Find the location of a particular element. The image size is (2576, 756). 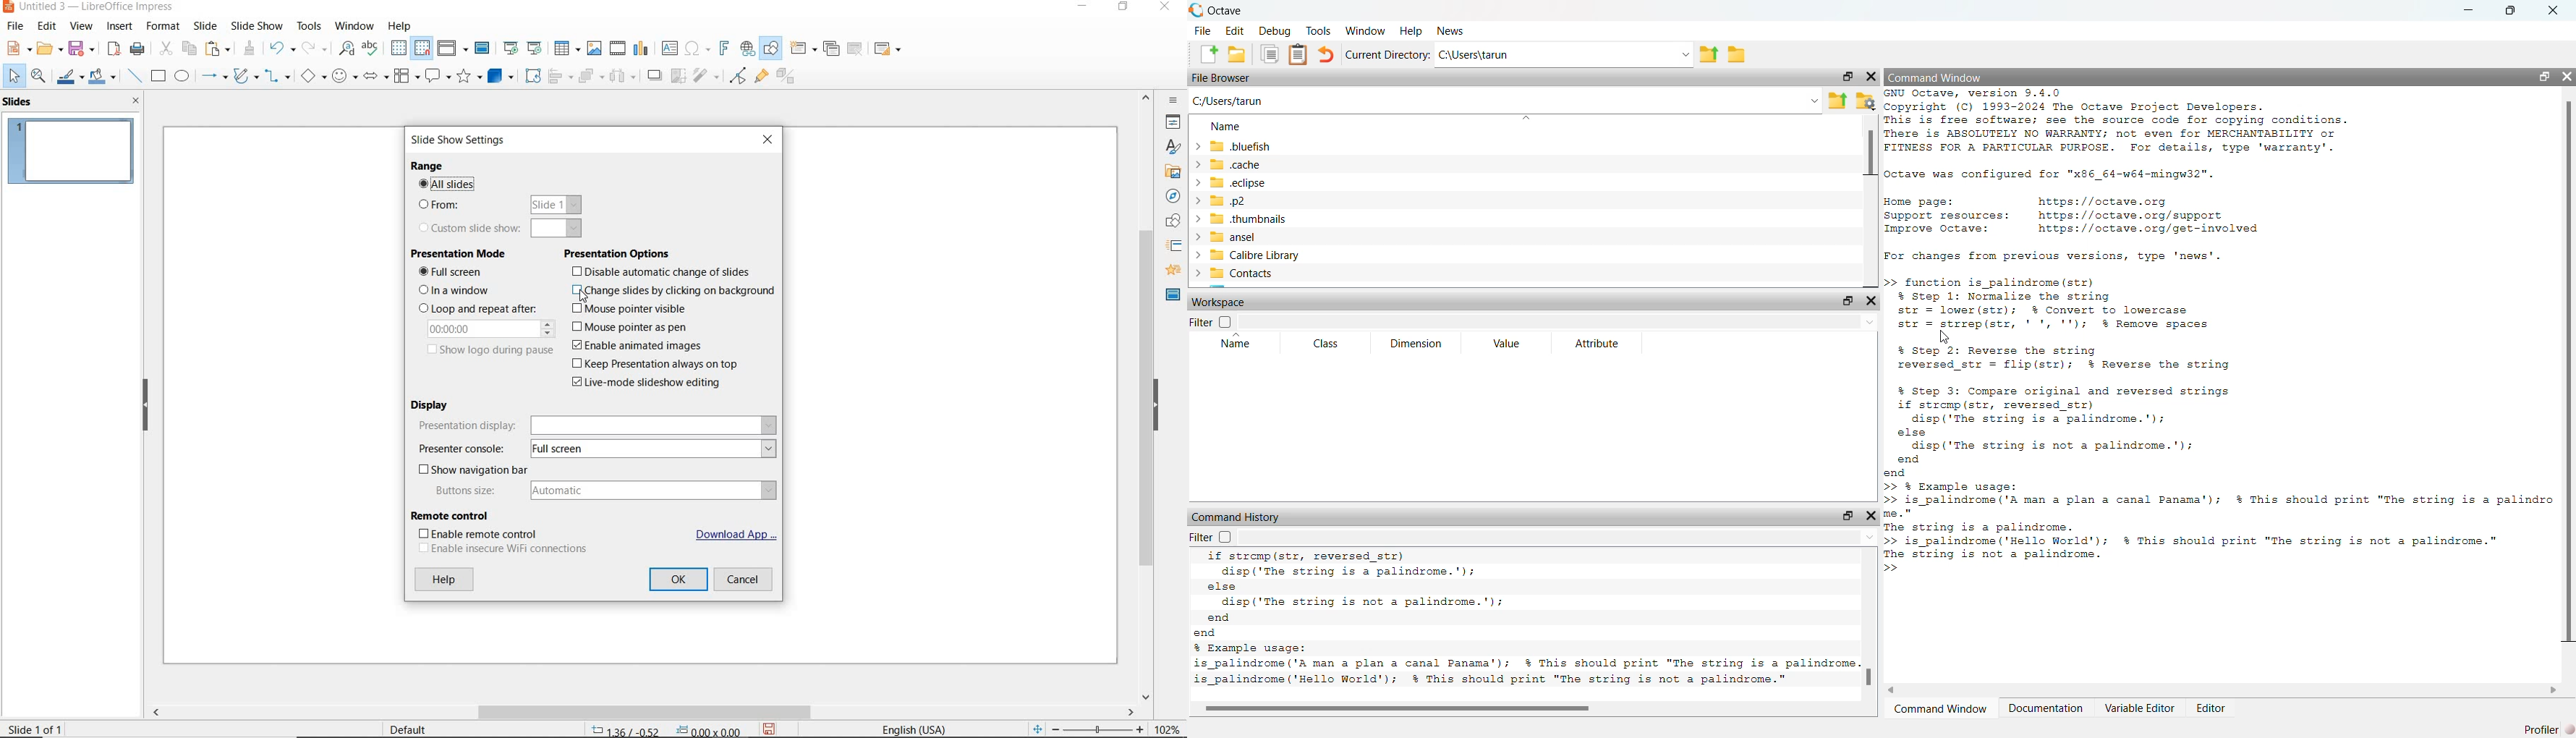

CALLOUT SHAPES is located at coordinates (436, 77).